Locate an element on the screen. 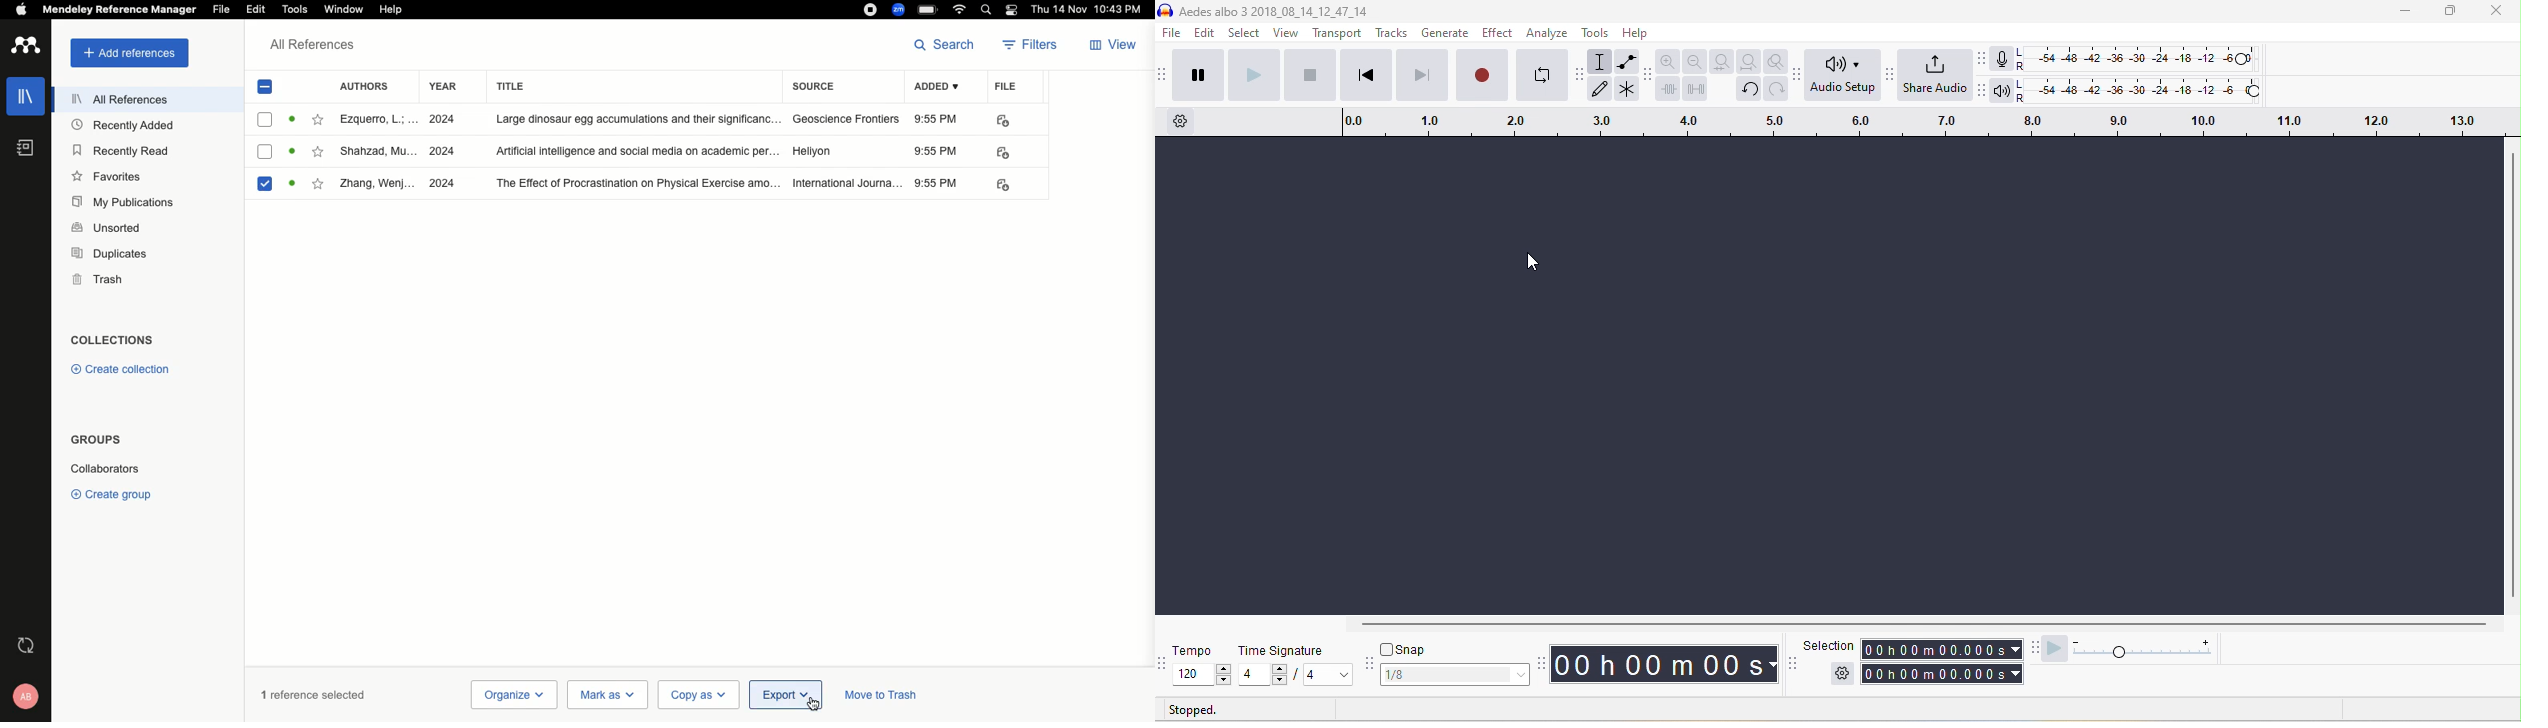  Authors is located at coordinates (370, 85).